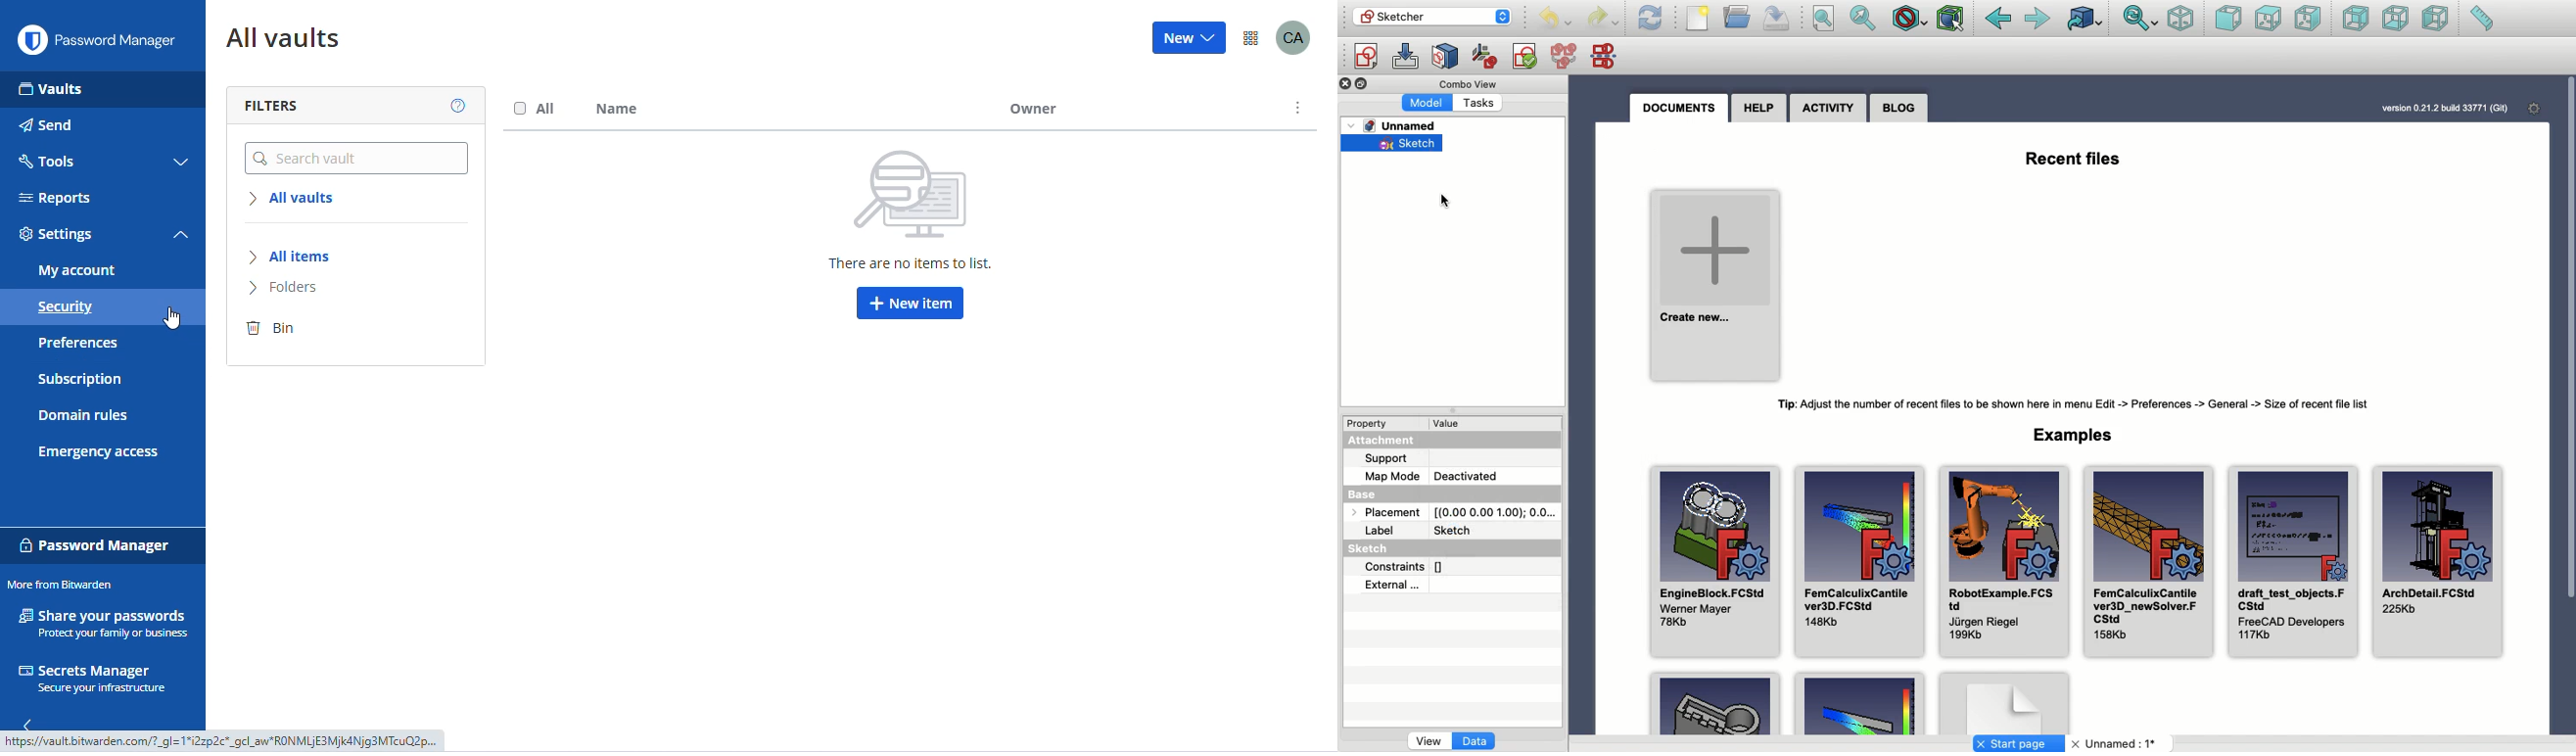 The image size is (2576, 756). I want to click on Measure, so click(2482, 18).